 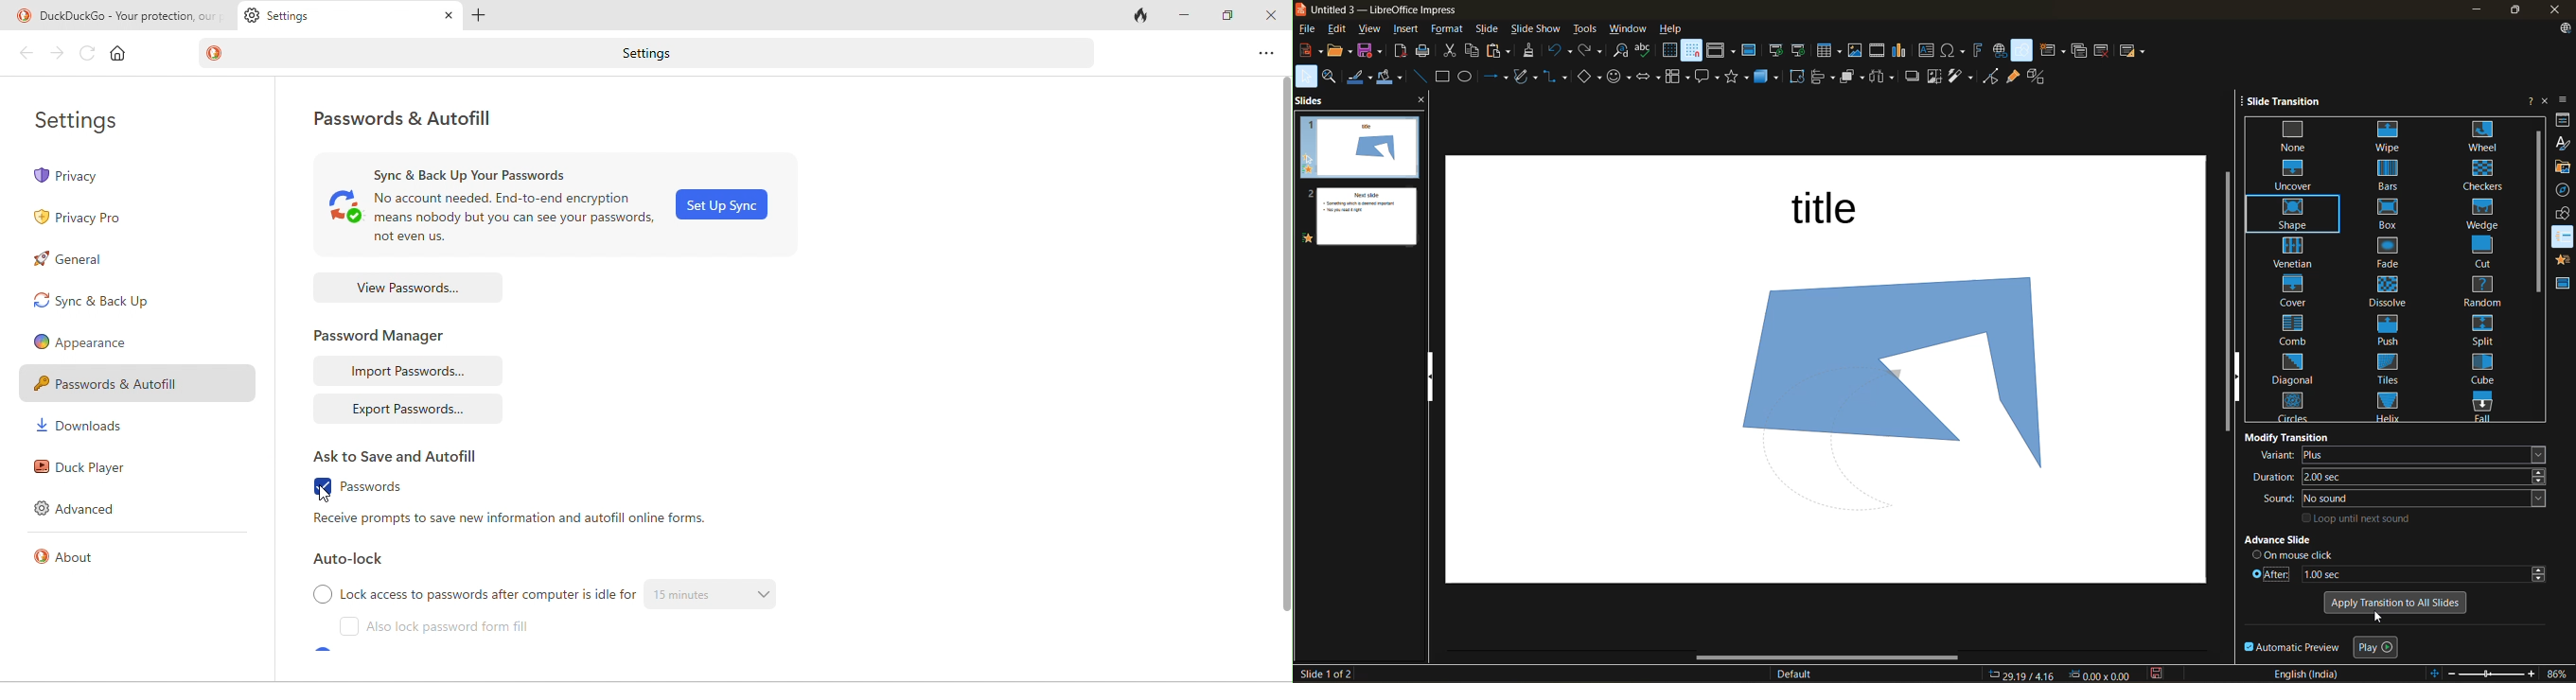 What do you see at coordinates (1678, 28) in the screenshot?
I see `help` at bounding box center [1678, 28].